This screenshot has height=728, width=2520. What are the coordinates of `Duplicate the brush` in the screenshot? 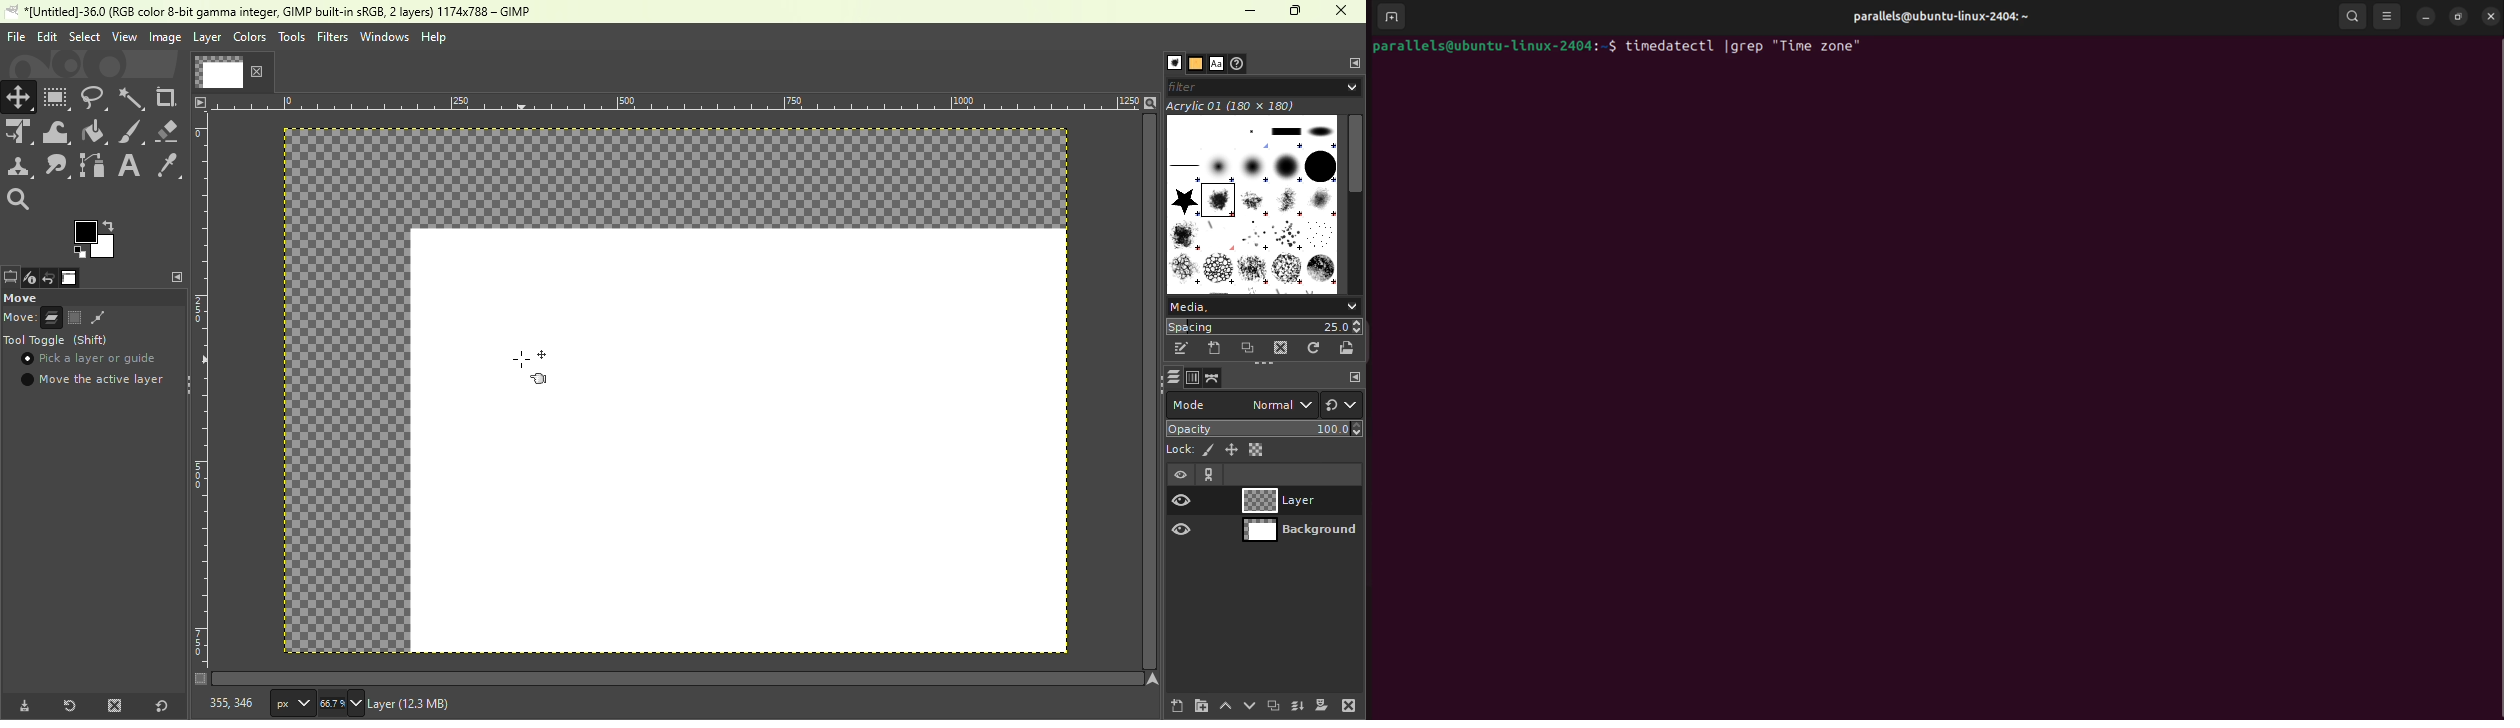 It's located at (1248, 350).